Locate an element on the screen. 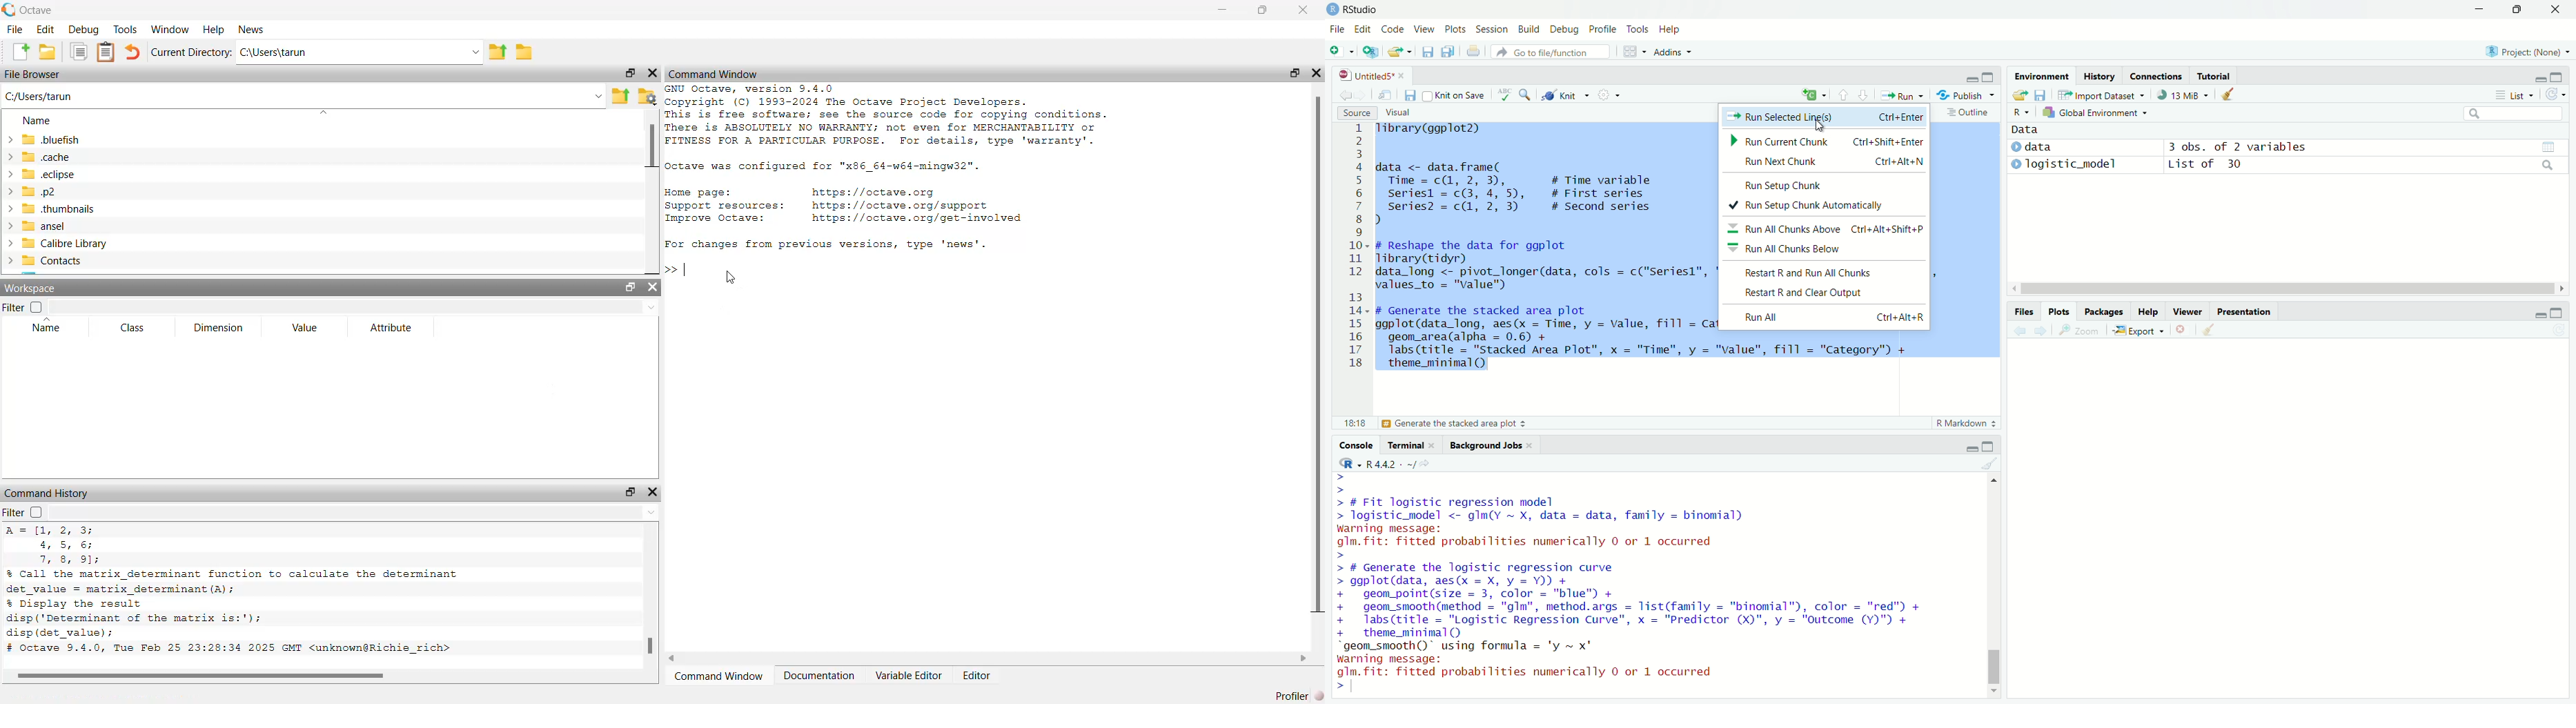 Image resolution: width=2576 pixels, height=728 pixels. view is located at coordinates (2550, 146).